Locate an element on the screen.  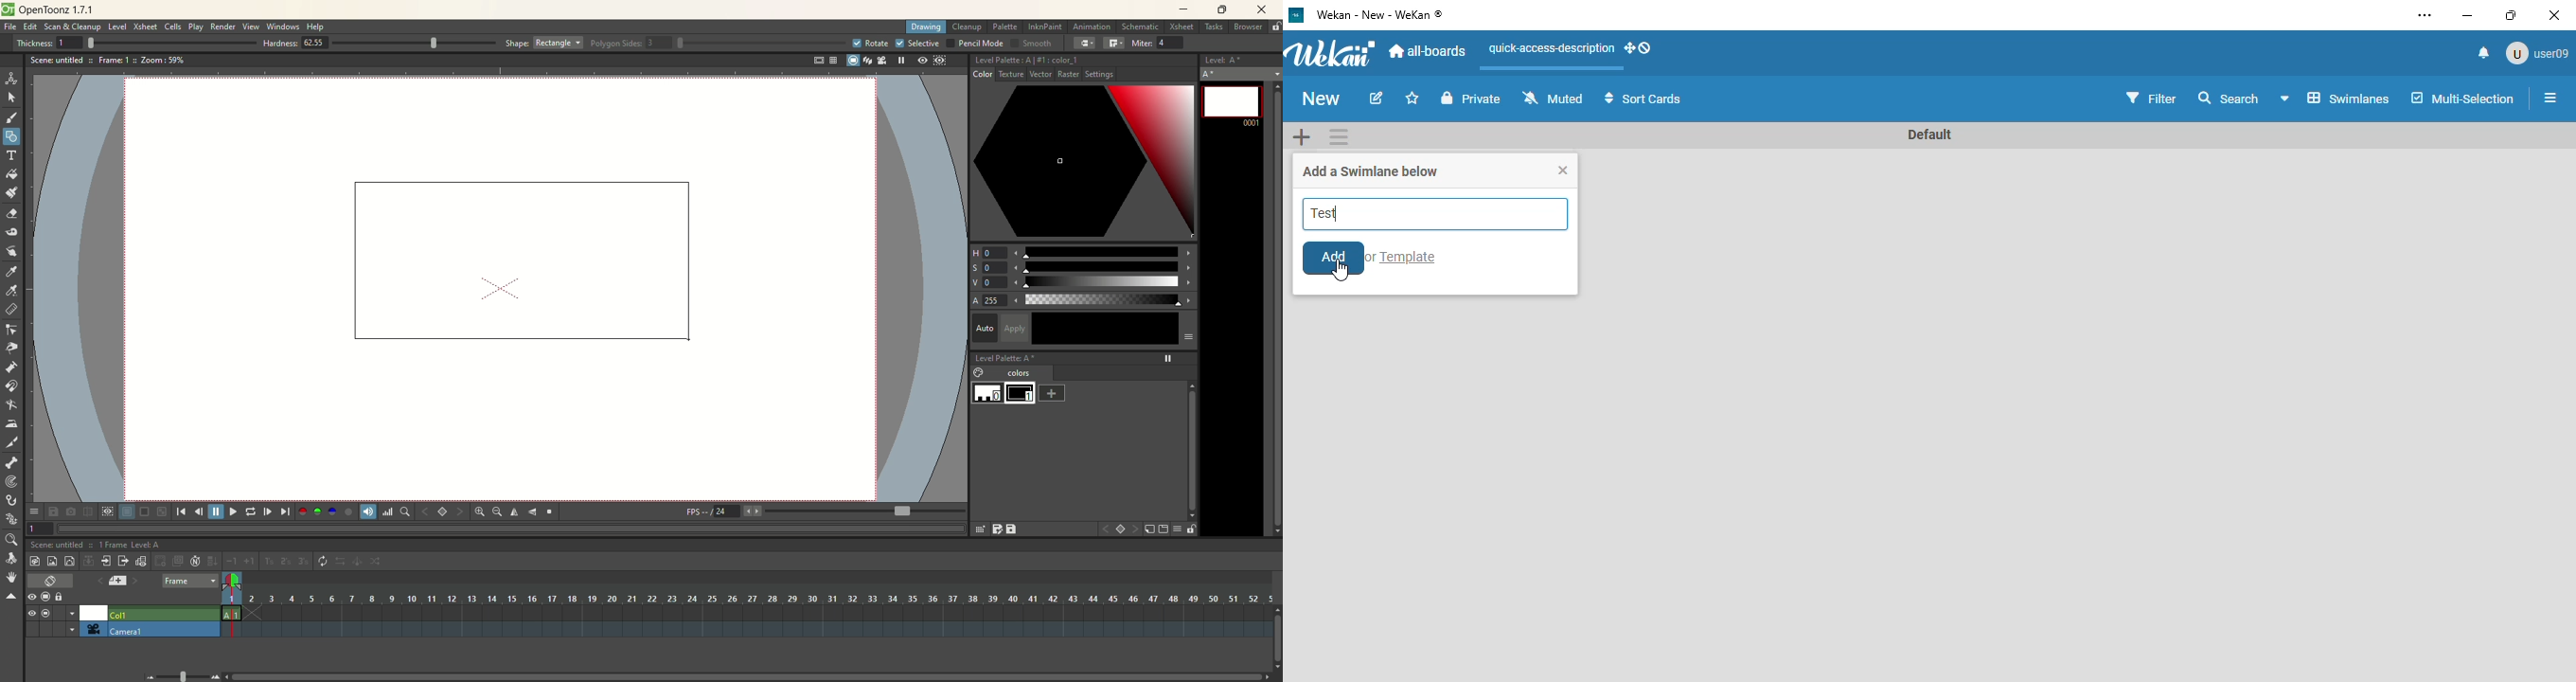
wekan is located at coordinates (1333, 52).